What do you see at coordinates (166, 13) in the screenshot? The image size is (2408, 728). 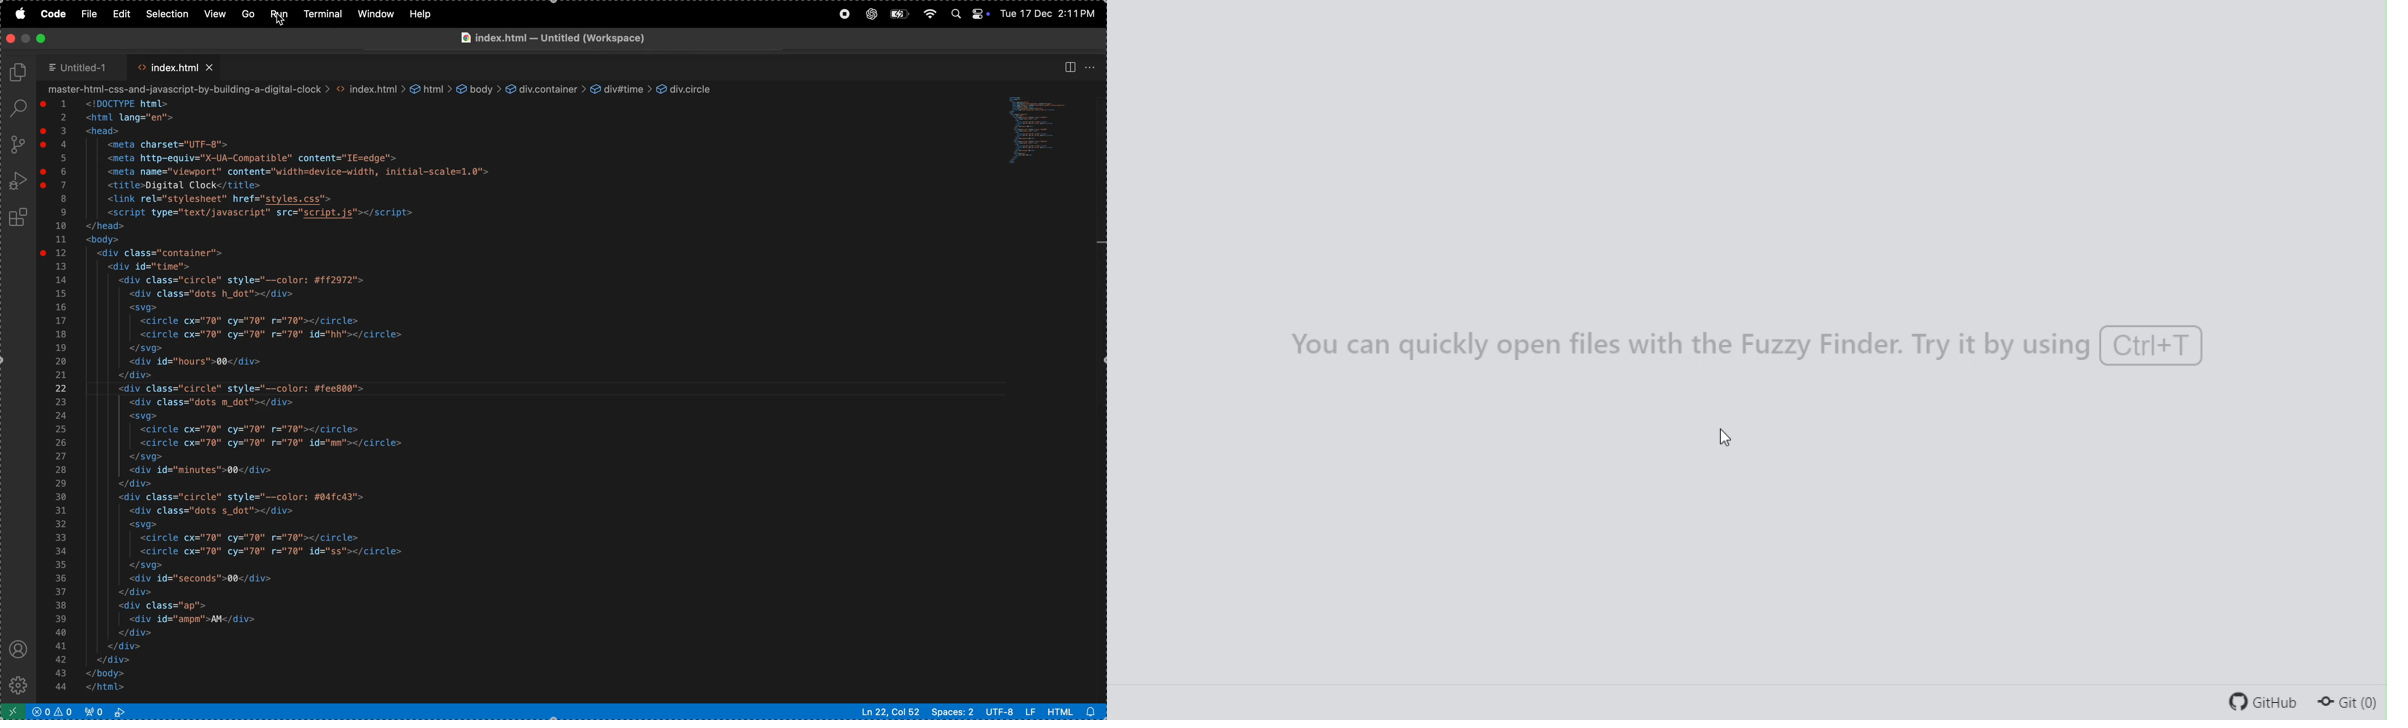 I see `selection` at bounding box center [166, 13].